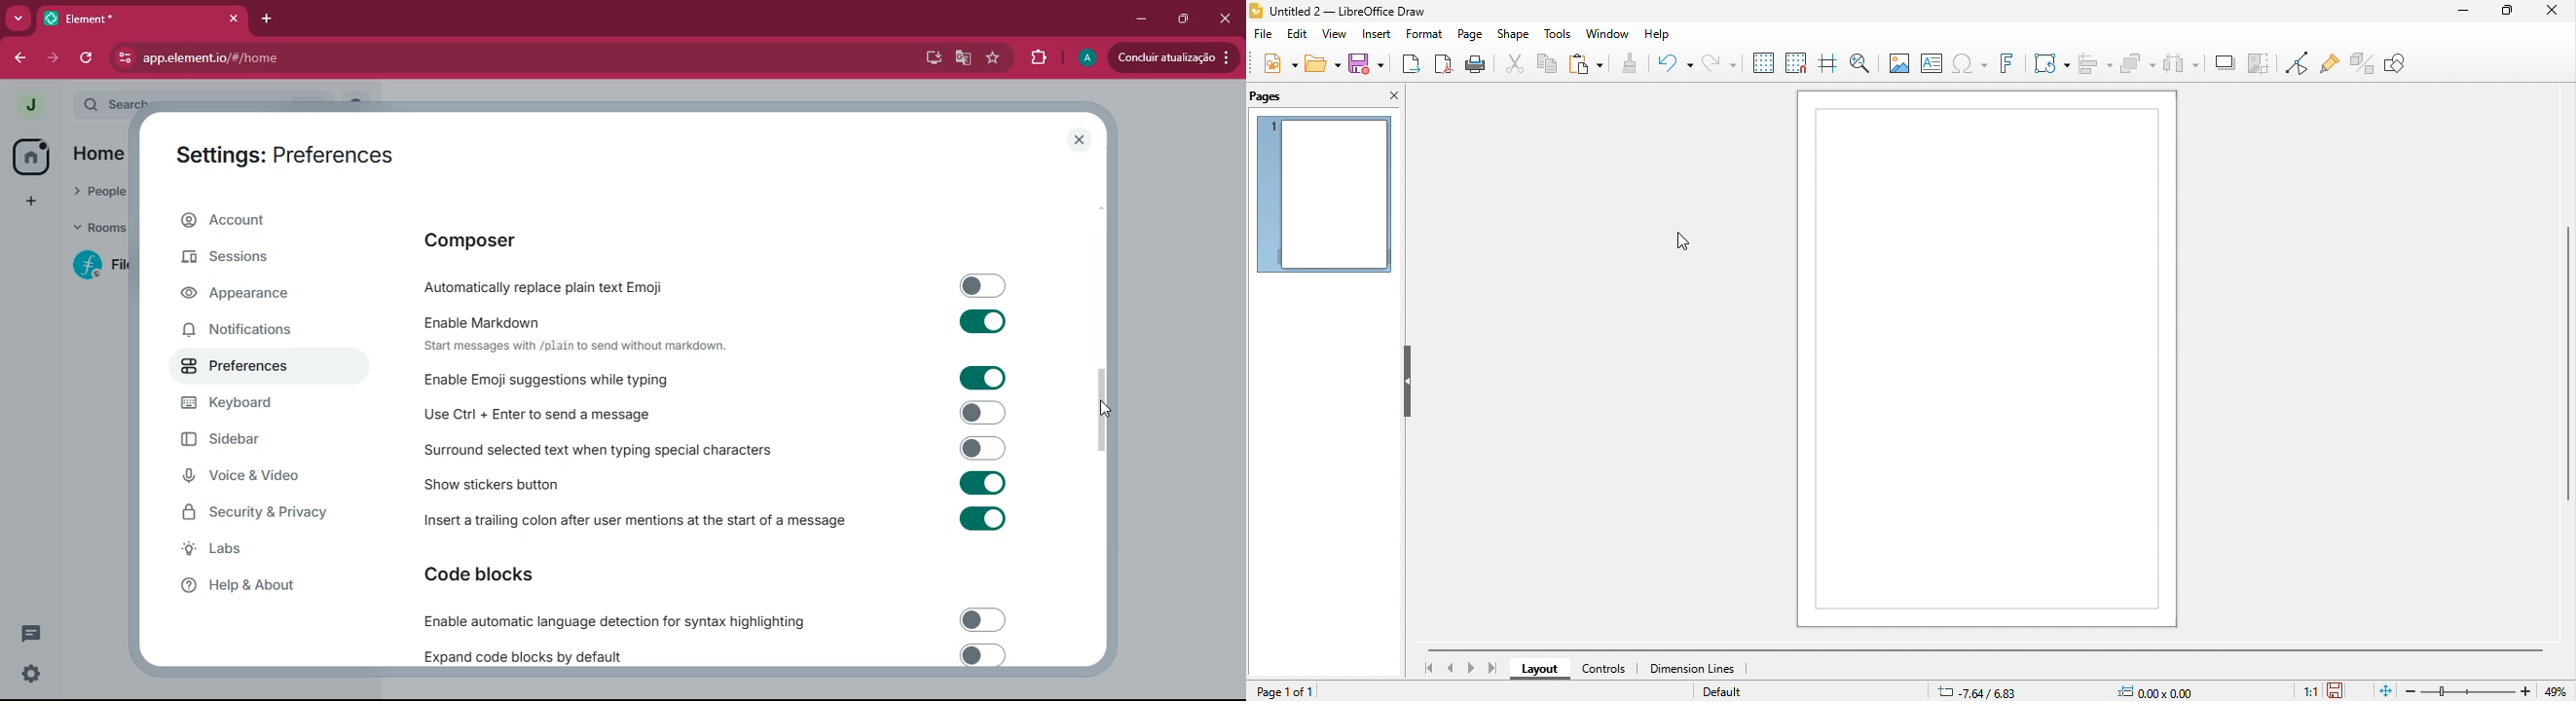 The image size is (2576, 728). What do you see at coordinates (1991, 362) in the screenshot?
I see `changed to portrait` at bounding box center [1991, 362].